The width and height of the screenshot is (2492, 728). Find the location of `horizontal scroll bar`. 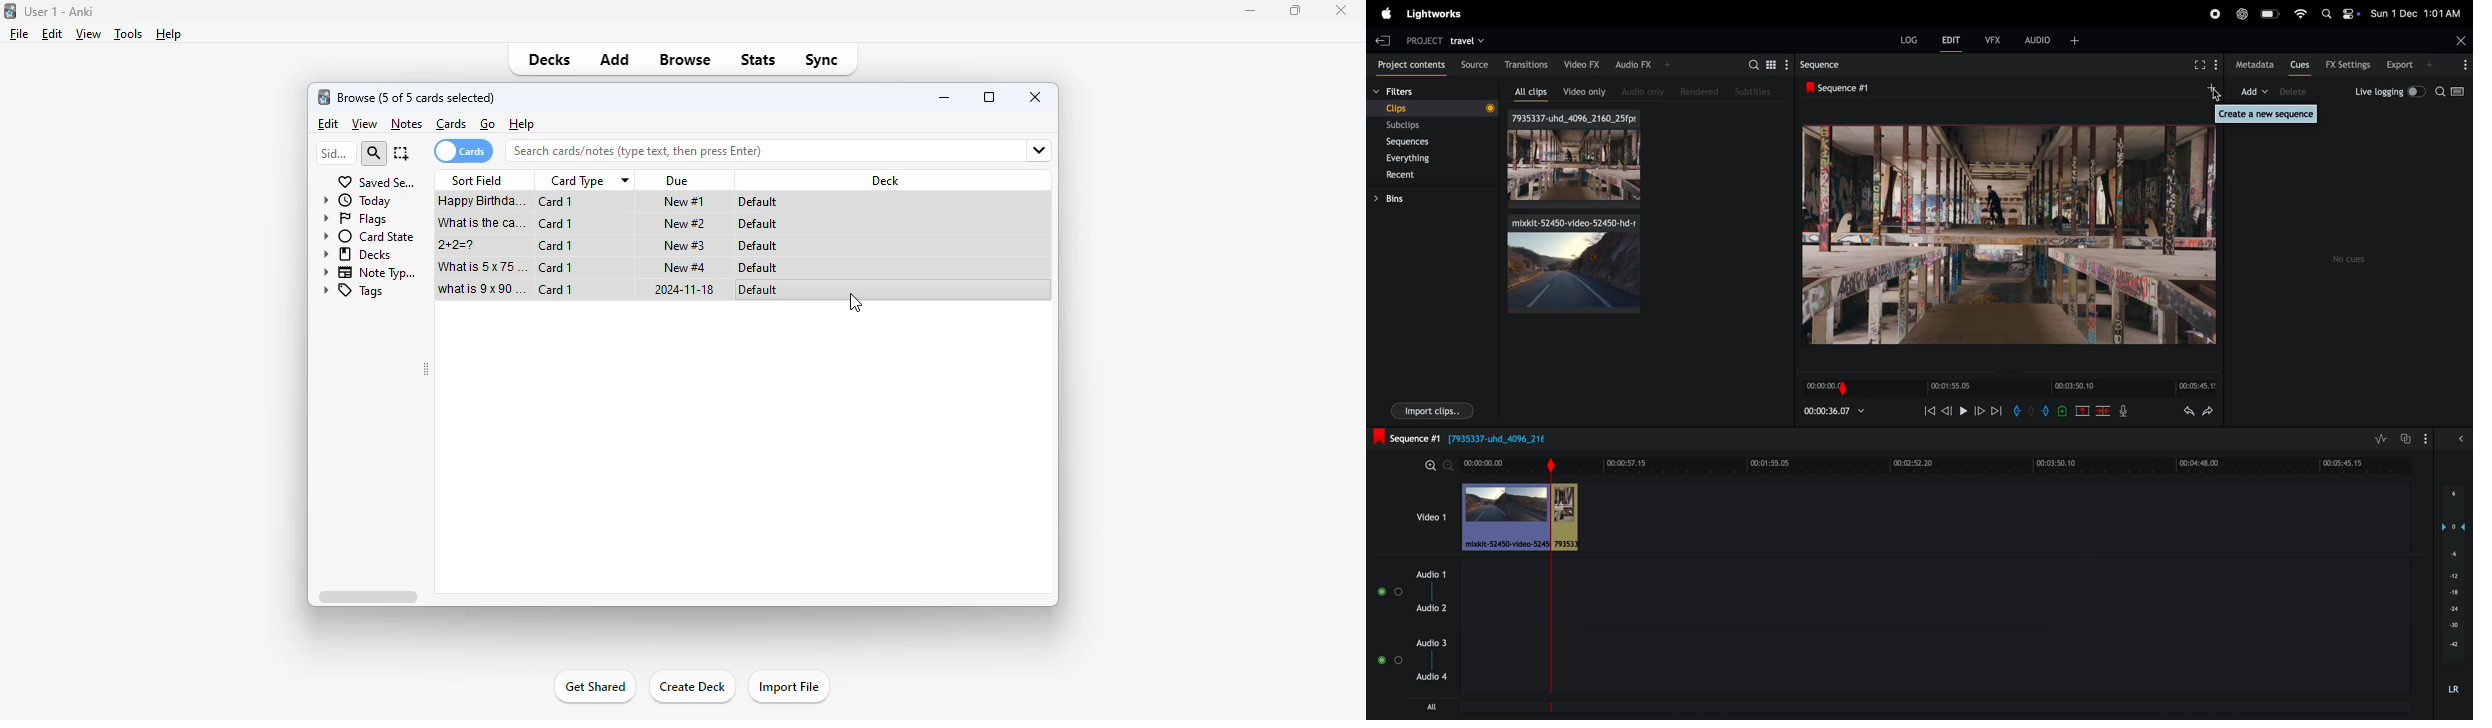

horizontal scroll bar is located at coordinates (367, 596).